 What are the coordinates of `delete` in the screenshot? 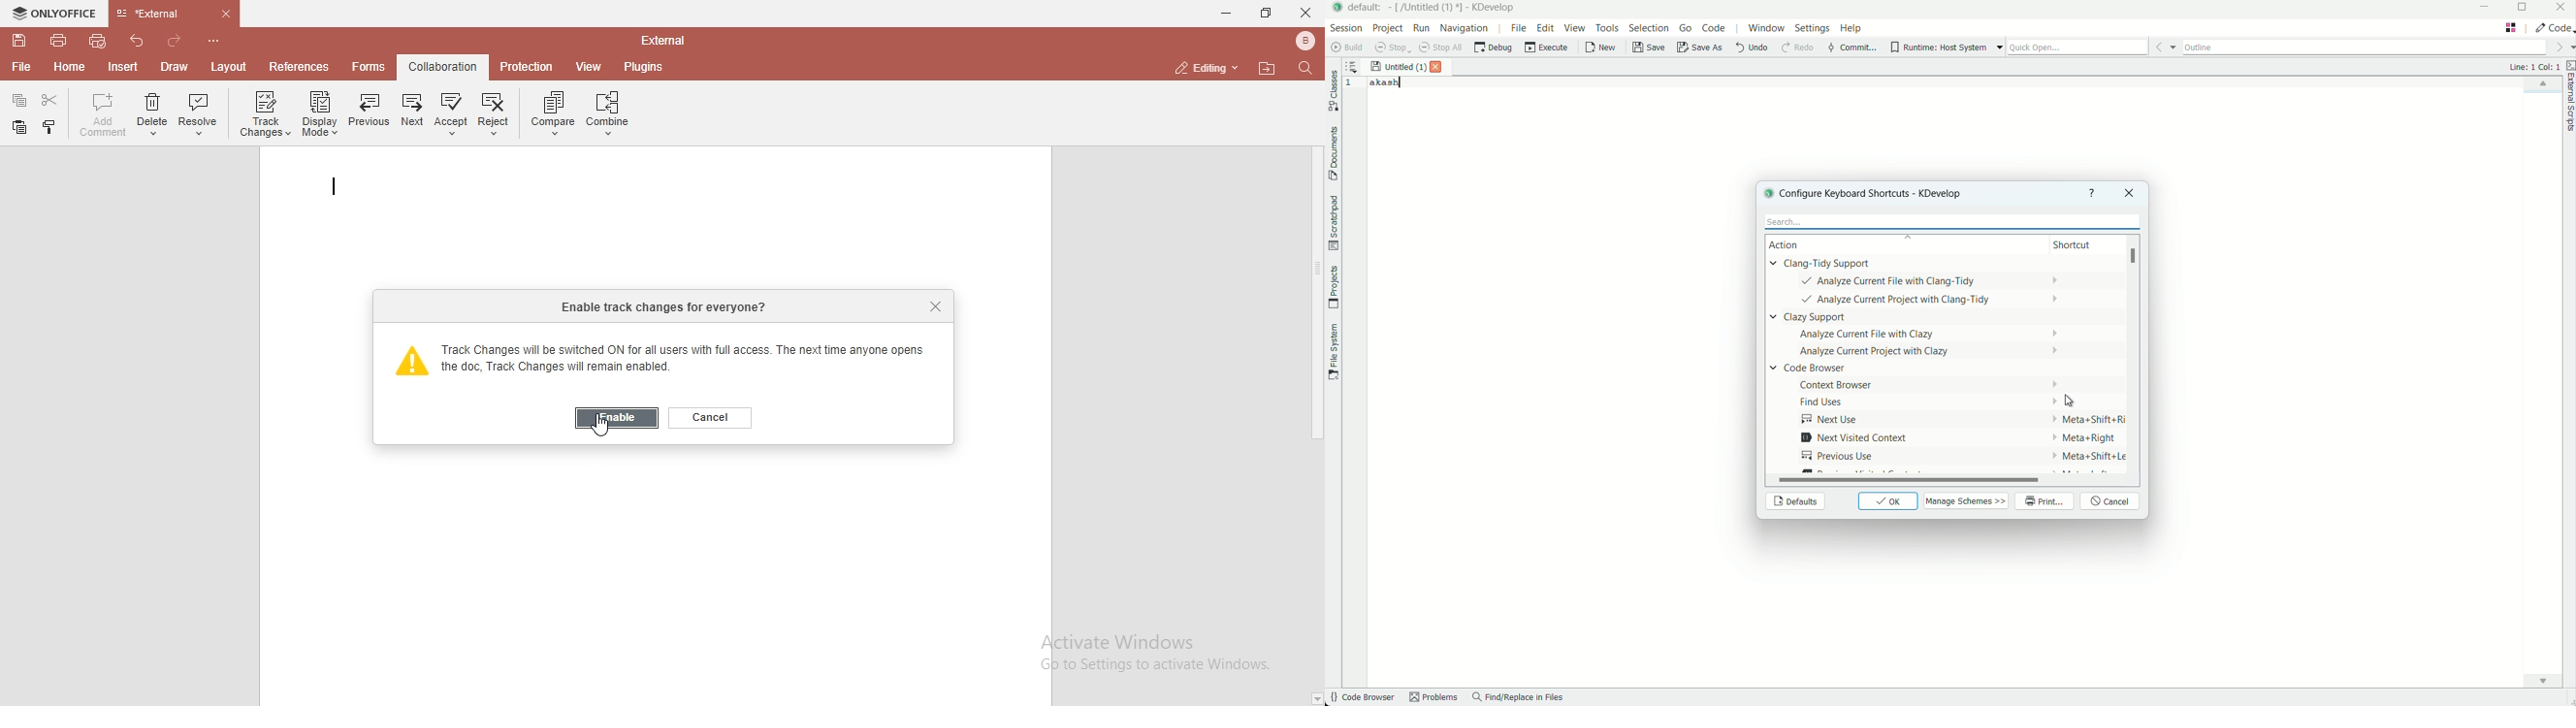 It's located at (151, 117).